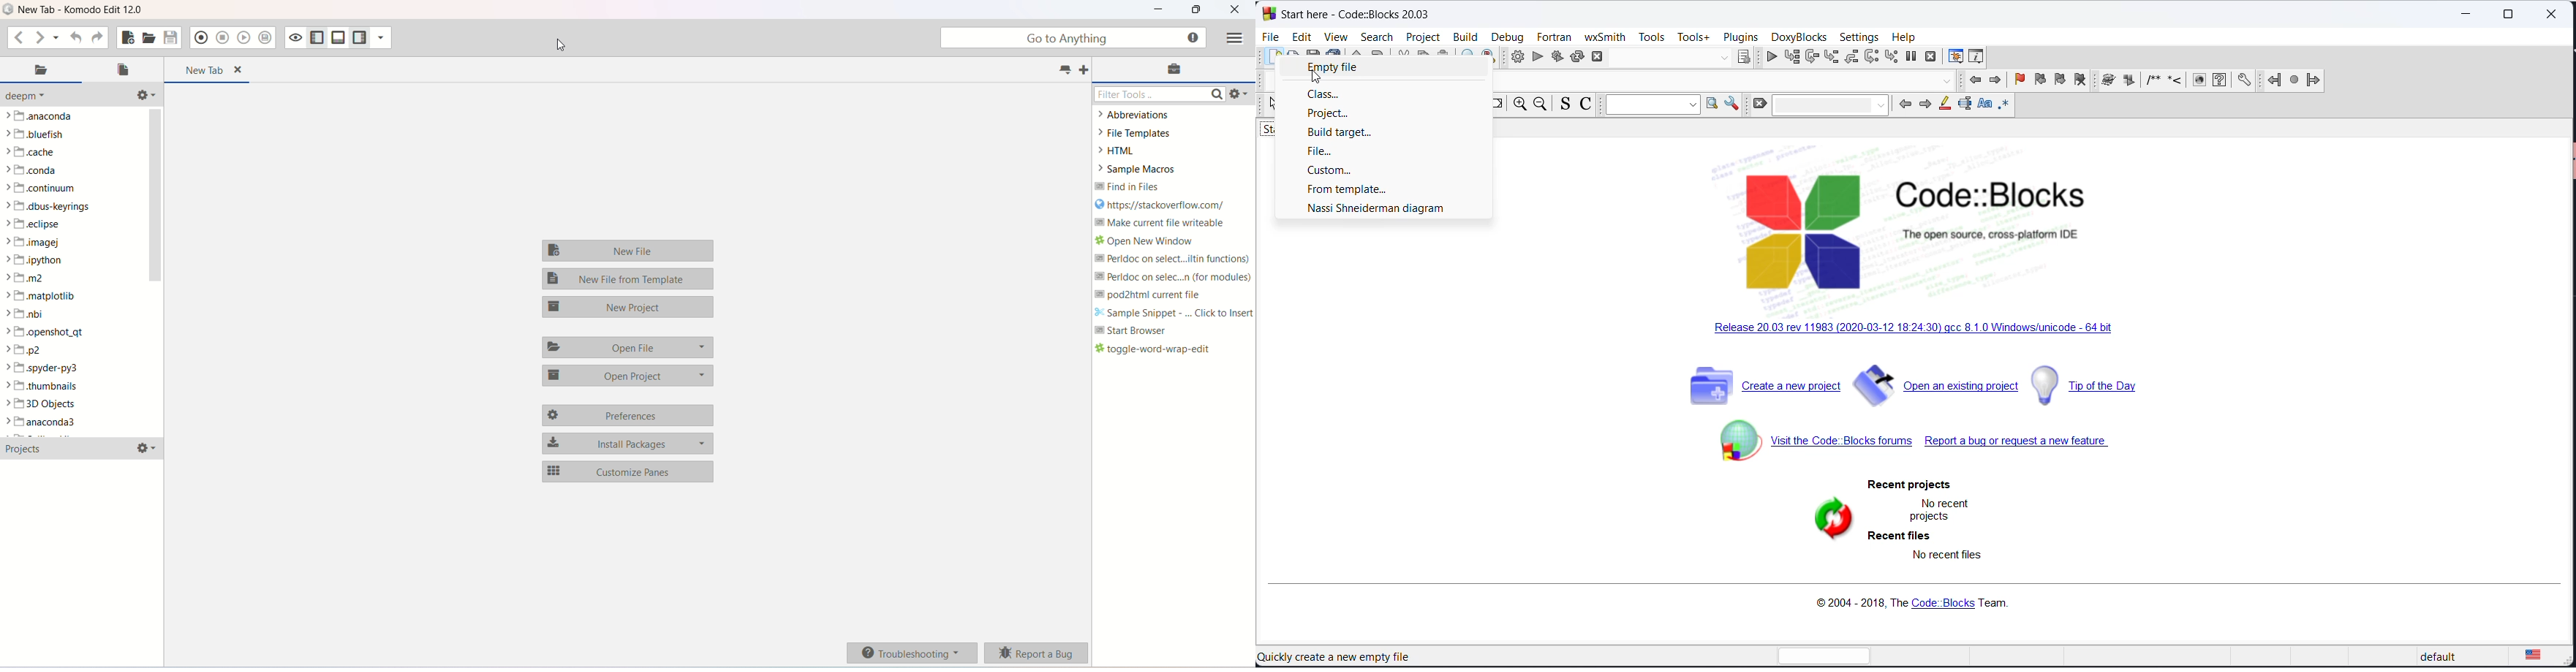 The height and width of the screenshot is (672, 2576). What do you see at coordinates (1732, 105) in the screenshot?
I see `option window` at bounding box center [1732, 105].